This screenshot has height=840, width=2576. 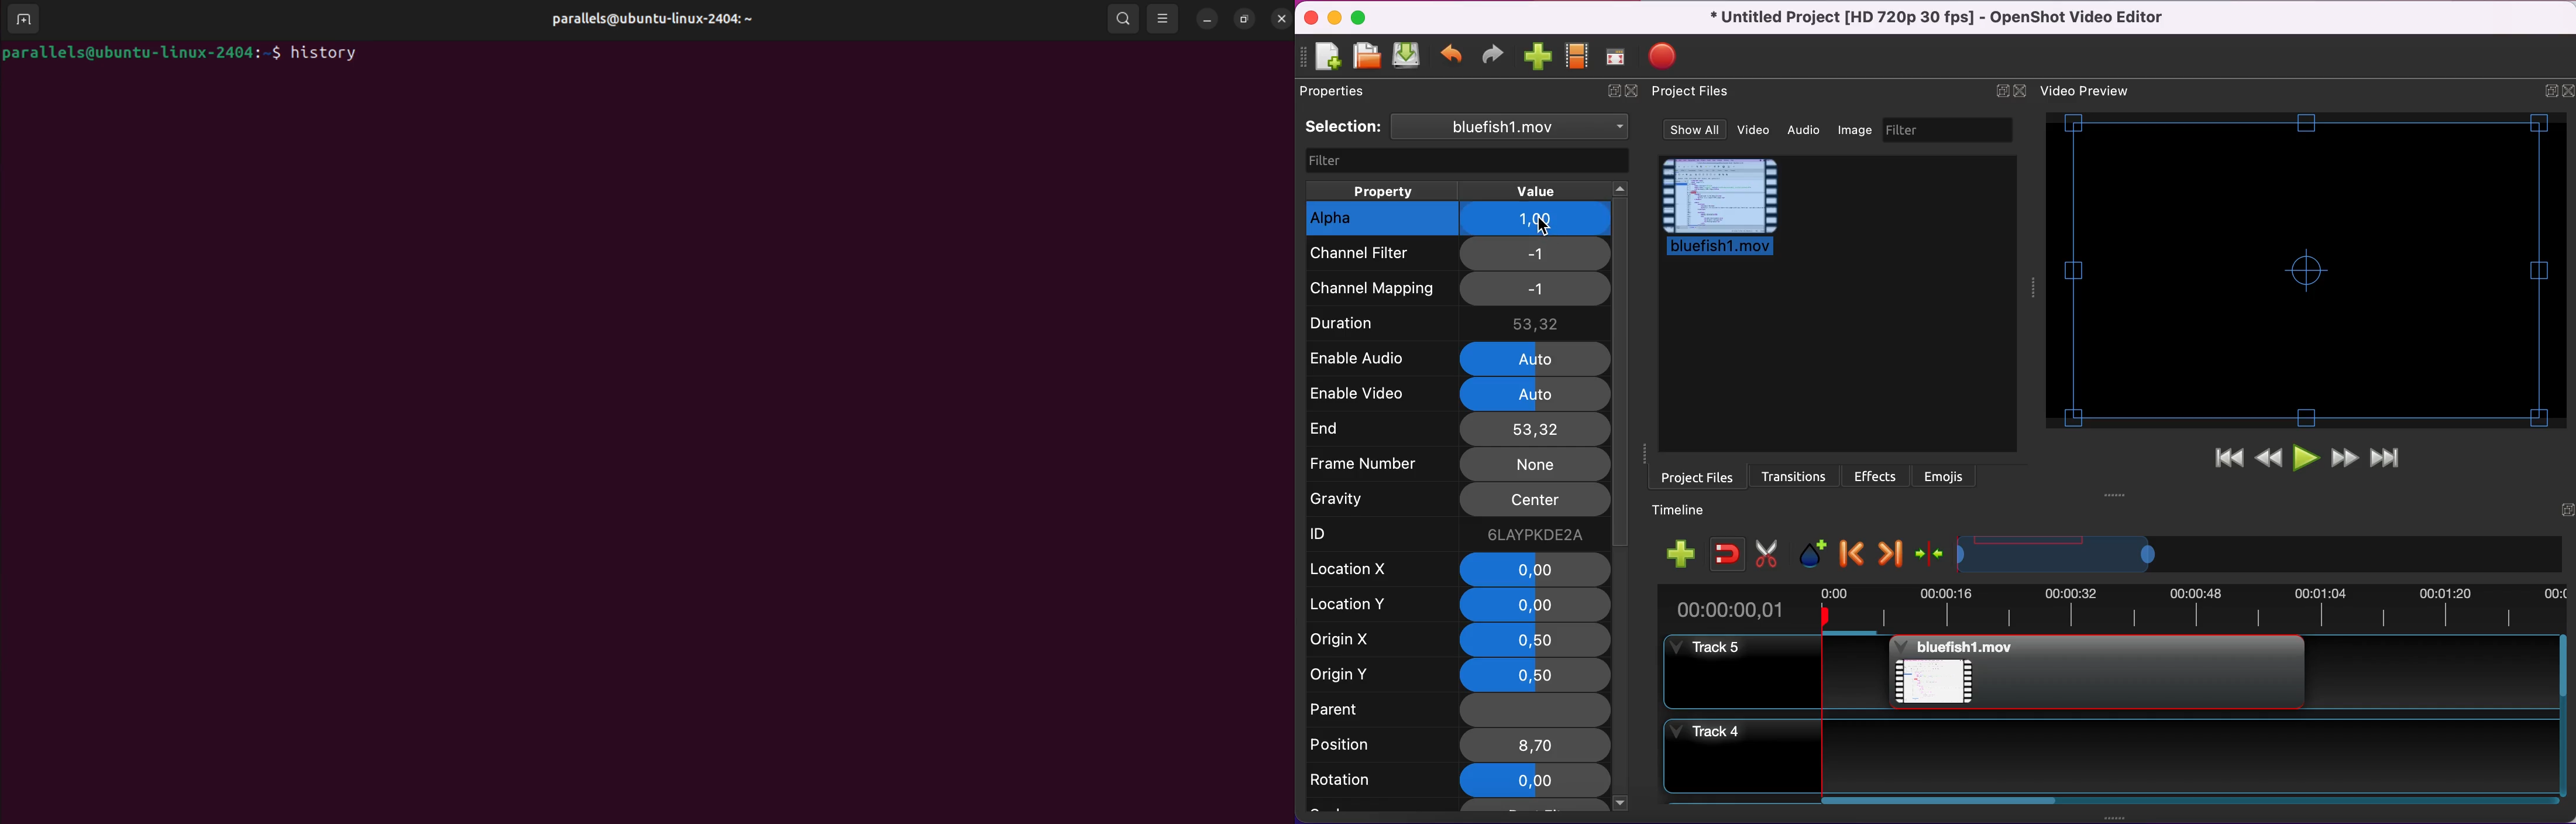 I want to click on -1, so click(x=1535, y=255).